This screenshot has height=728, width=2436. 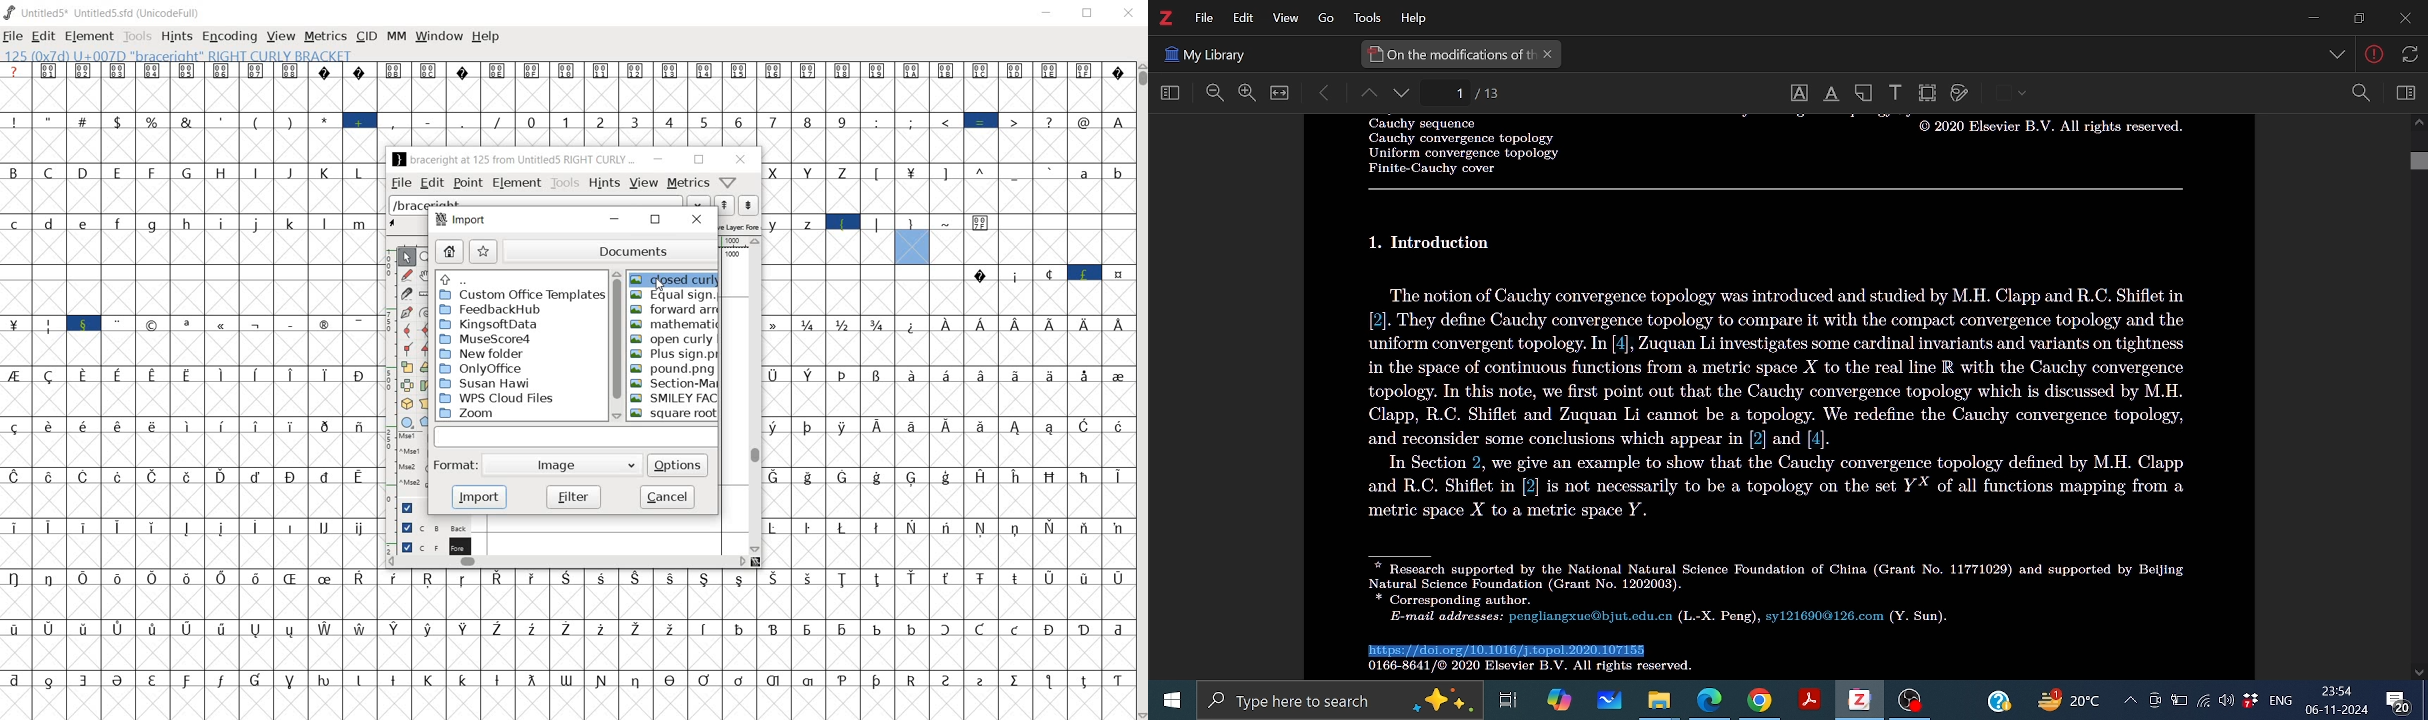 What do you see at coordinates (1510, 651) in the screenshot?
I see `Selected part of the text` at bounding box center [1510, 651].